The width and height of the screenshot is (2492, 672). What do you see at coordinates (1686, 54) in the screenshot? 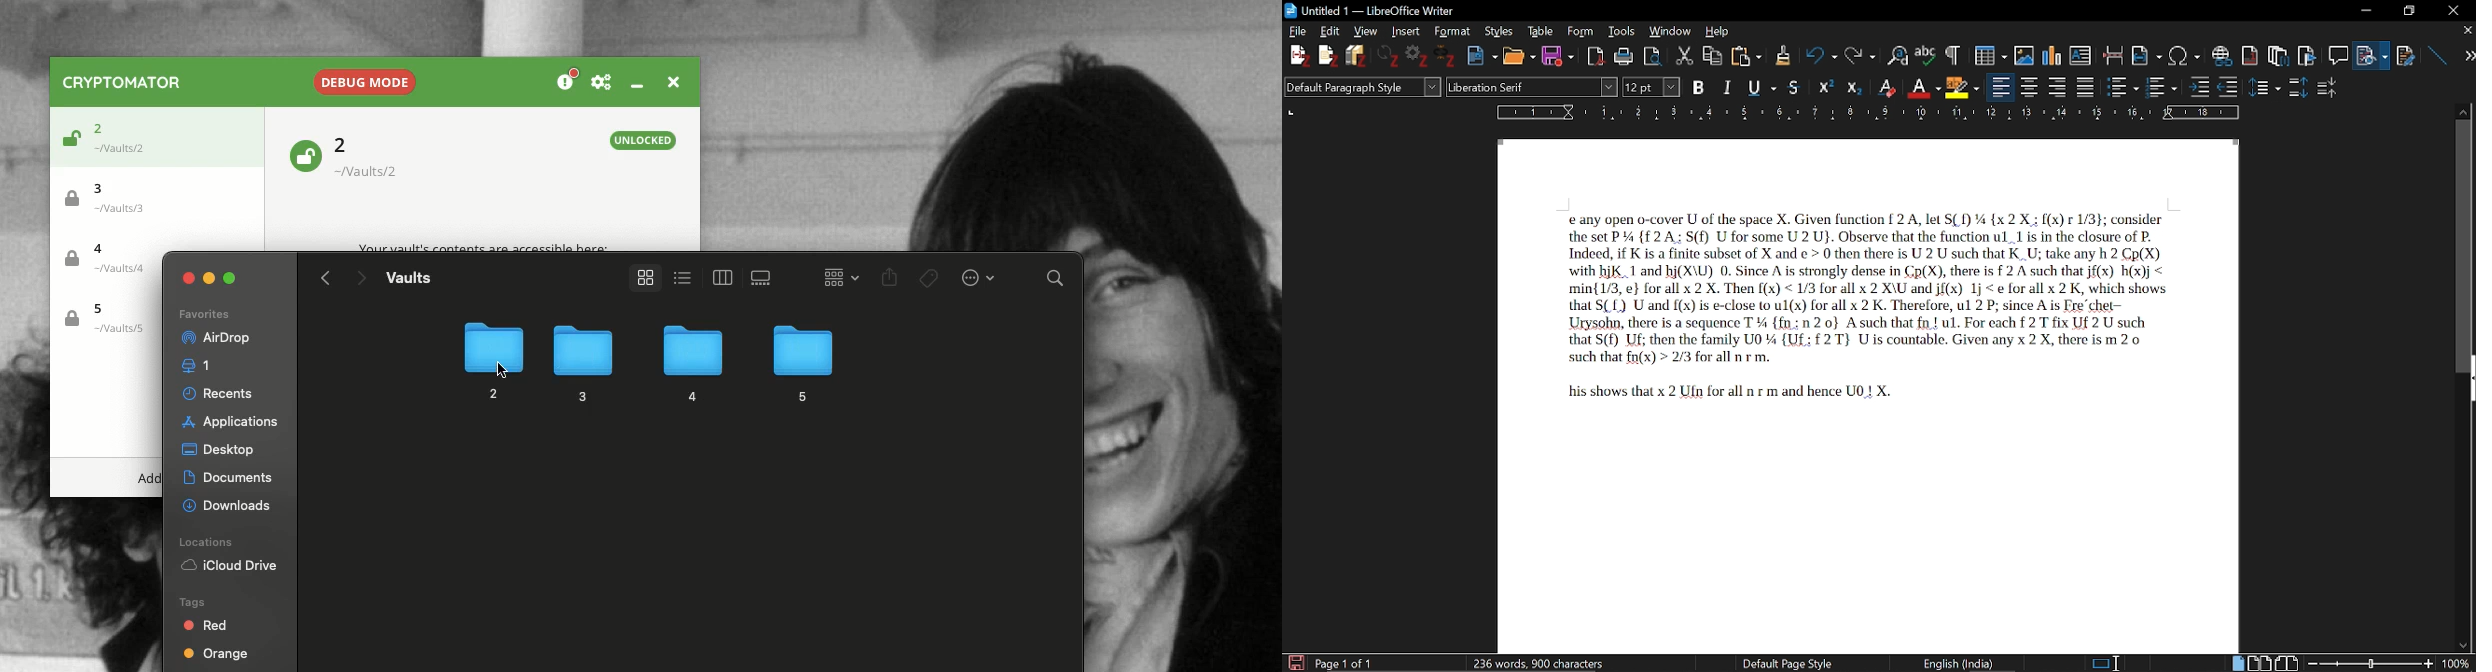
I see `Cut` at bounding box center [1686, 54].